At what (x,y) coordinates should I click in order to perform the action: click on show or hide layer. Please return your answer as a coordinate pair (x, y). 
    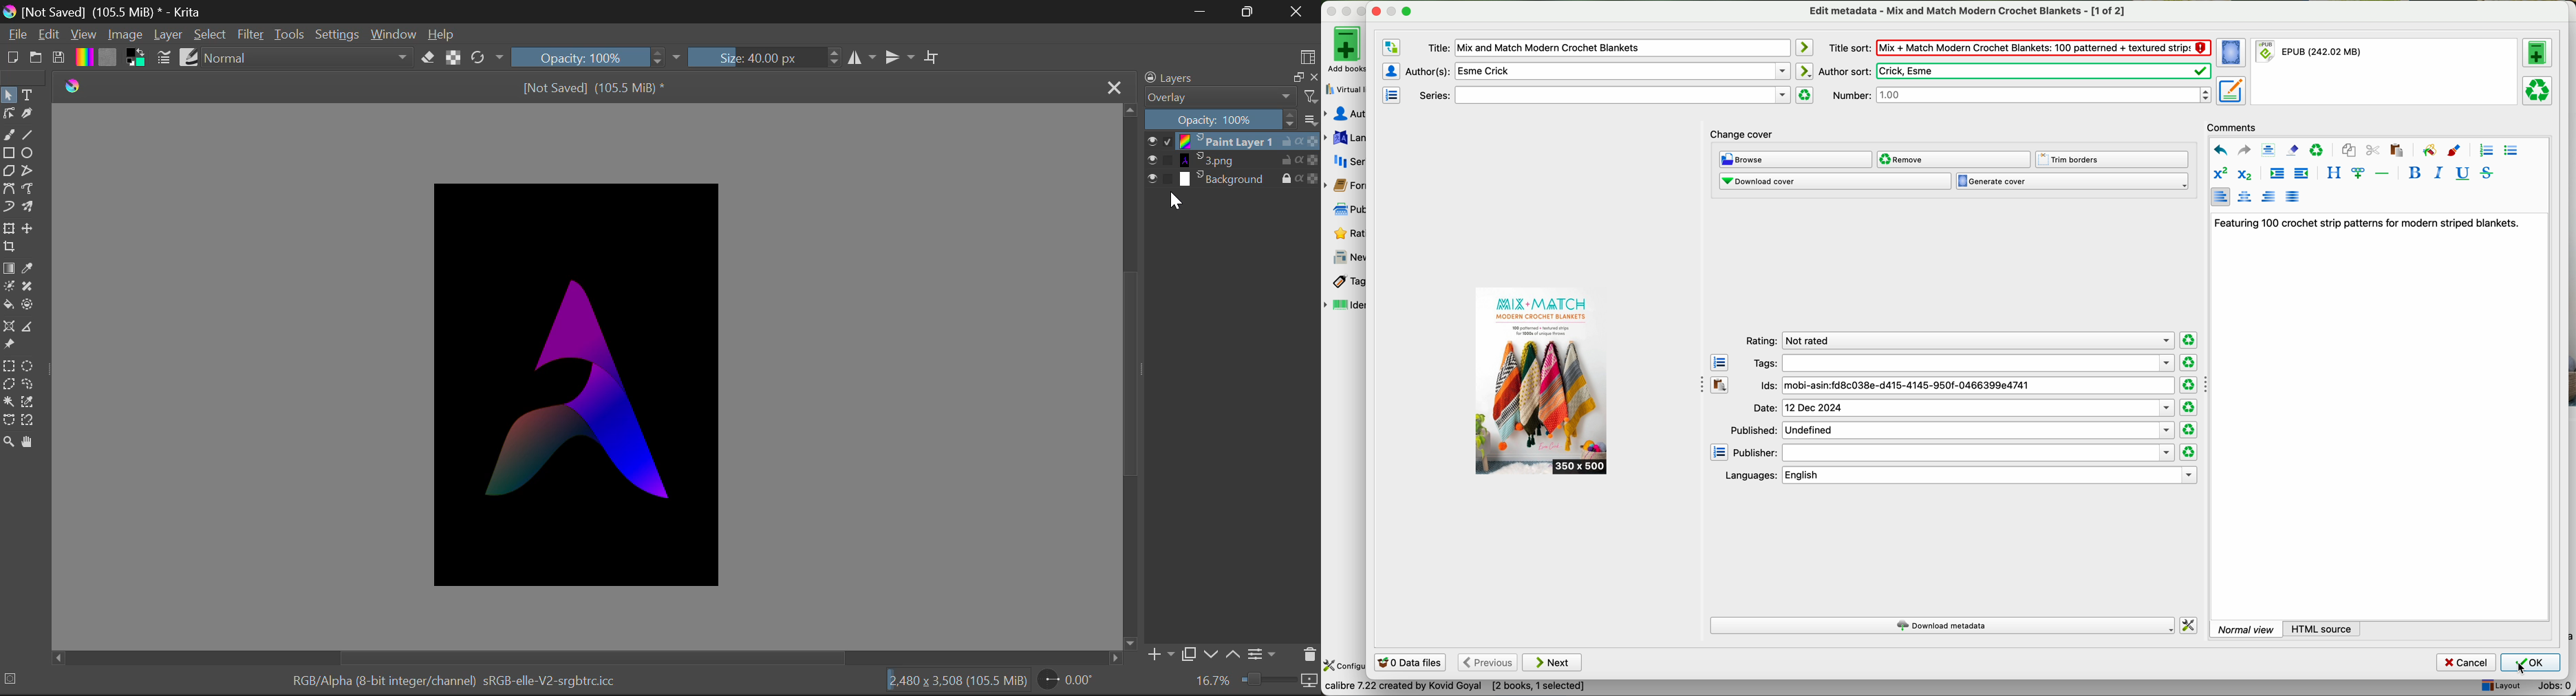
    Looking at the image, I should click on (1159, 142).